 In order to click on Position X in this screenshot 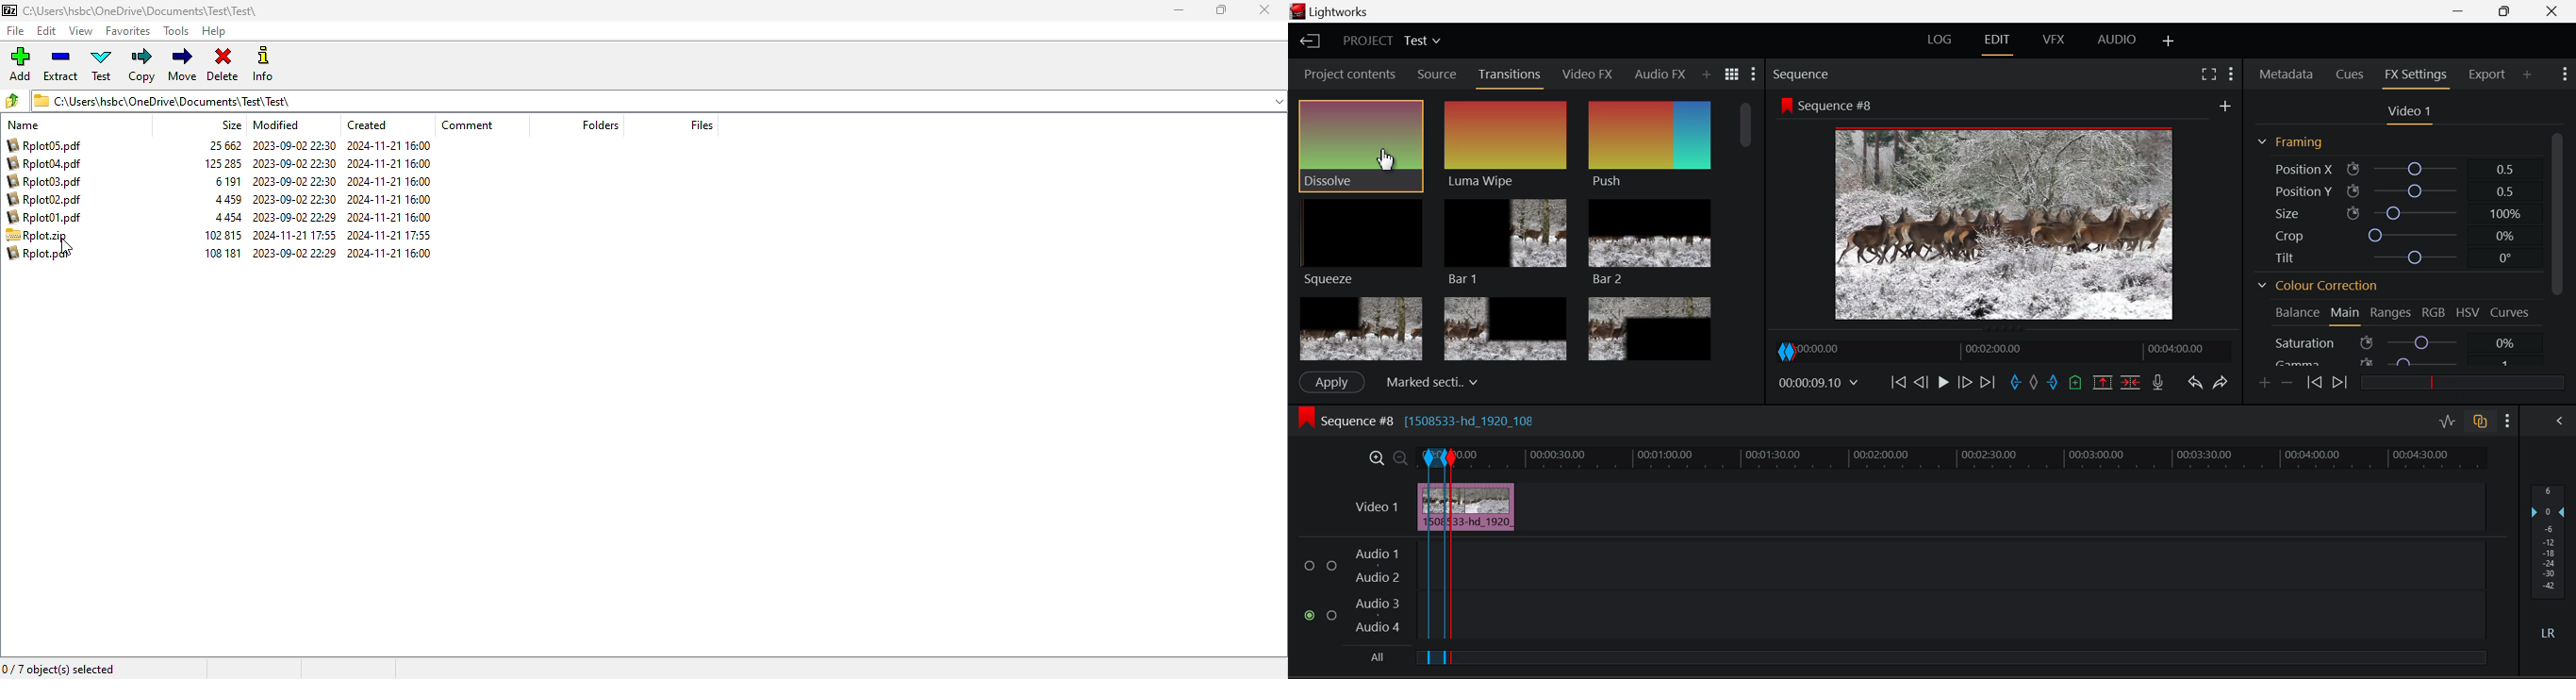, I will do `click(2392, 167)`.